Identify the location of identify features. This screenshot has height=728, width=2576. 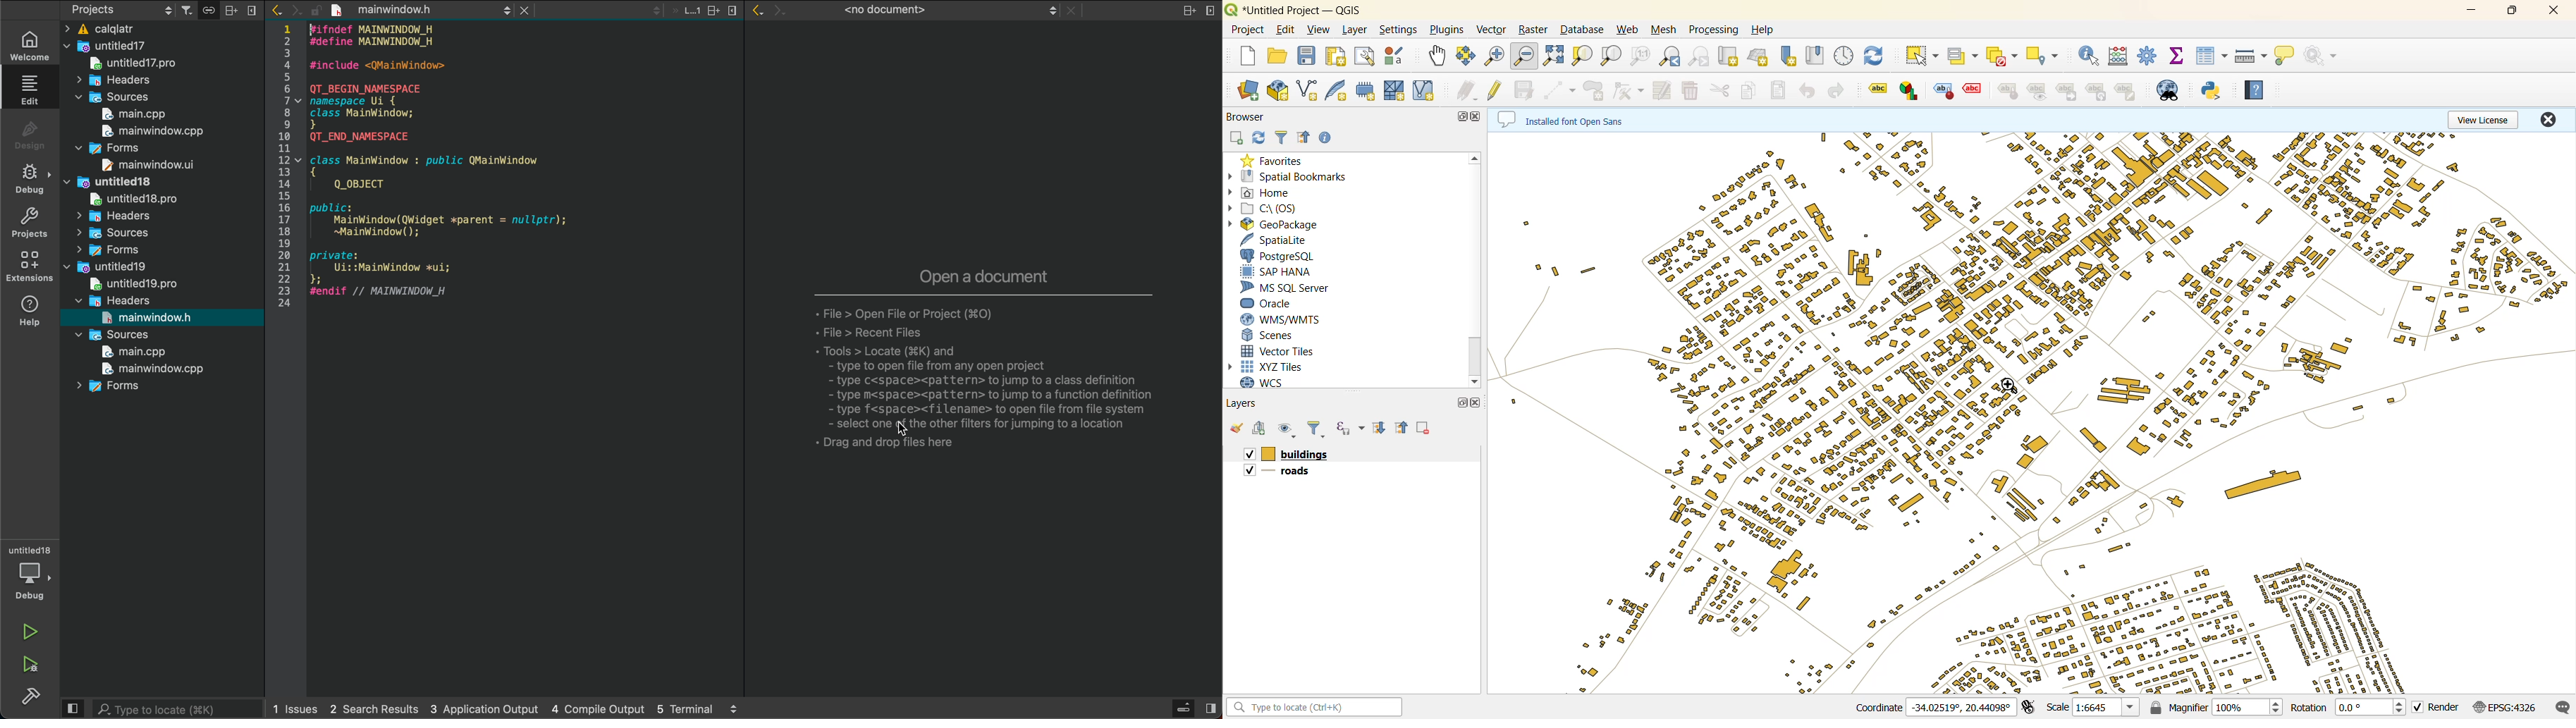
(2088, 56).